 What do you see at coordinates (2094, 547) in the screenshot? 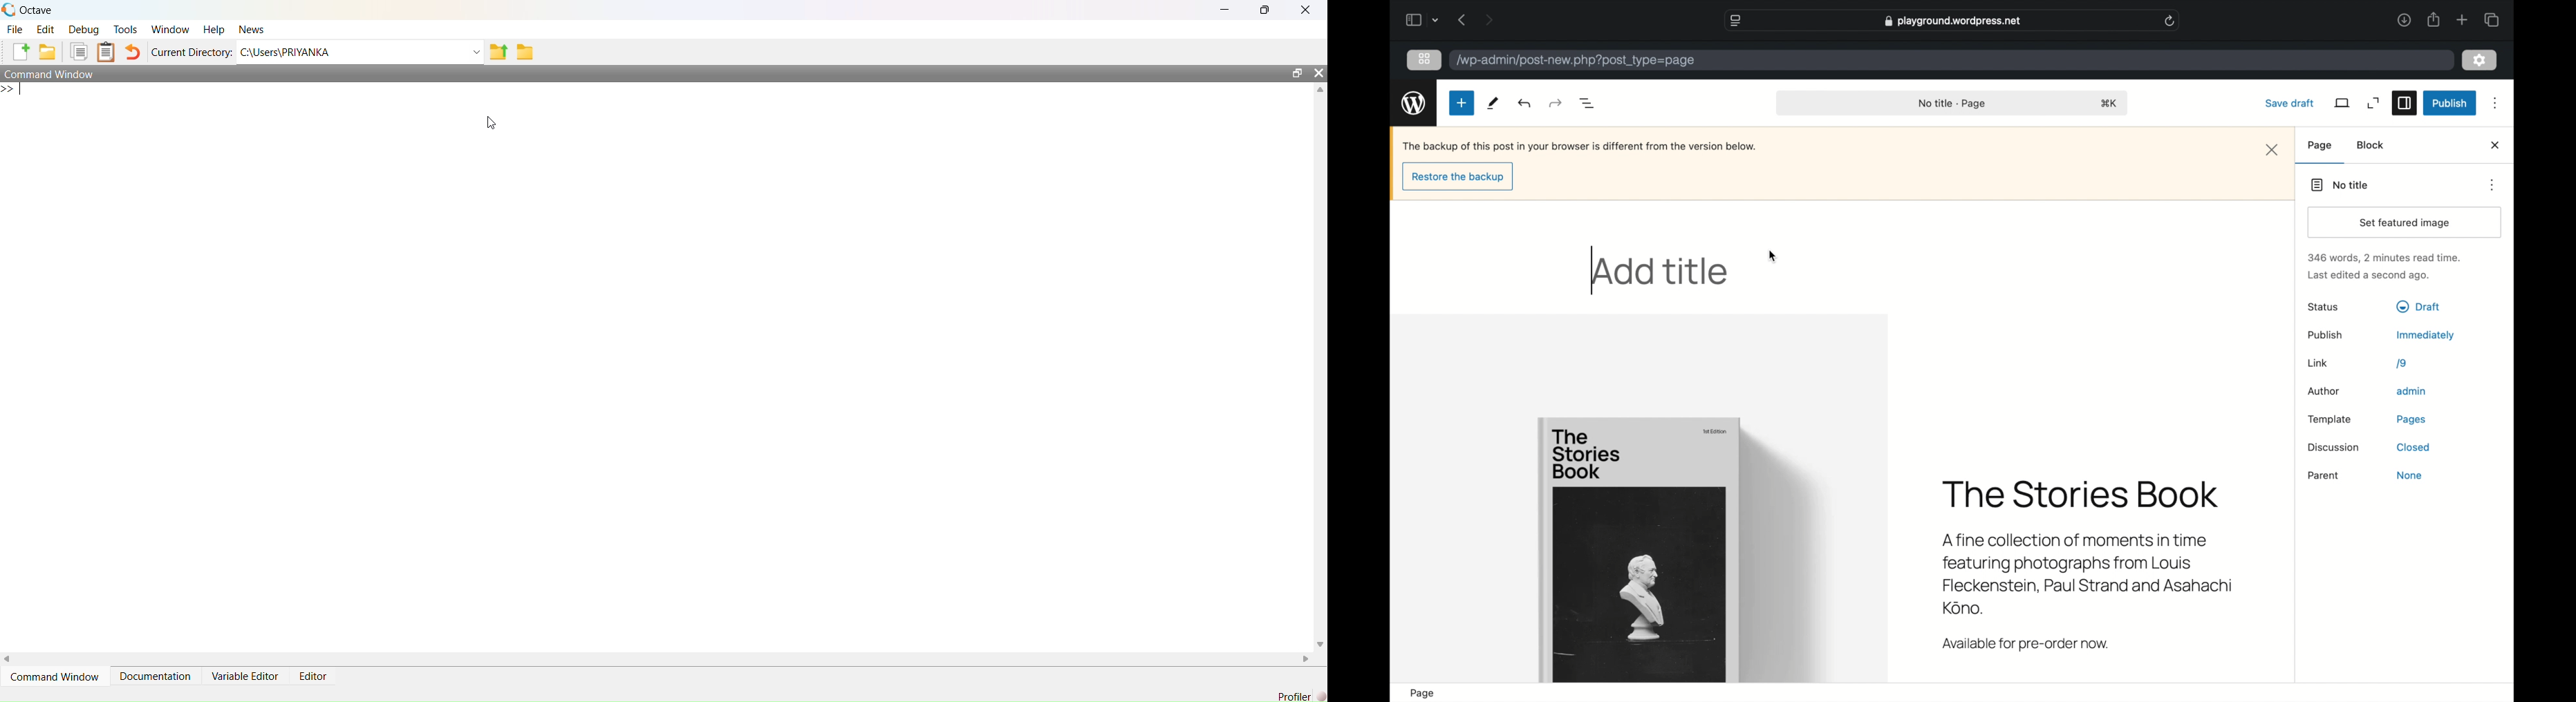
I see `The Stories Book
Afine collection of moments in time
featuring photographs from Louis
Fleckenstein, Paul Strand and Asahachi
Kono.` at bounding box center [2094, 547].